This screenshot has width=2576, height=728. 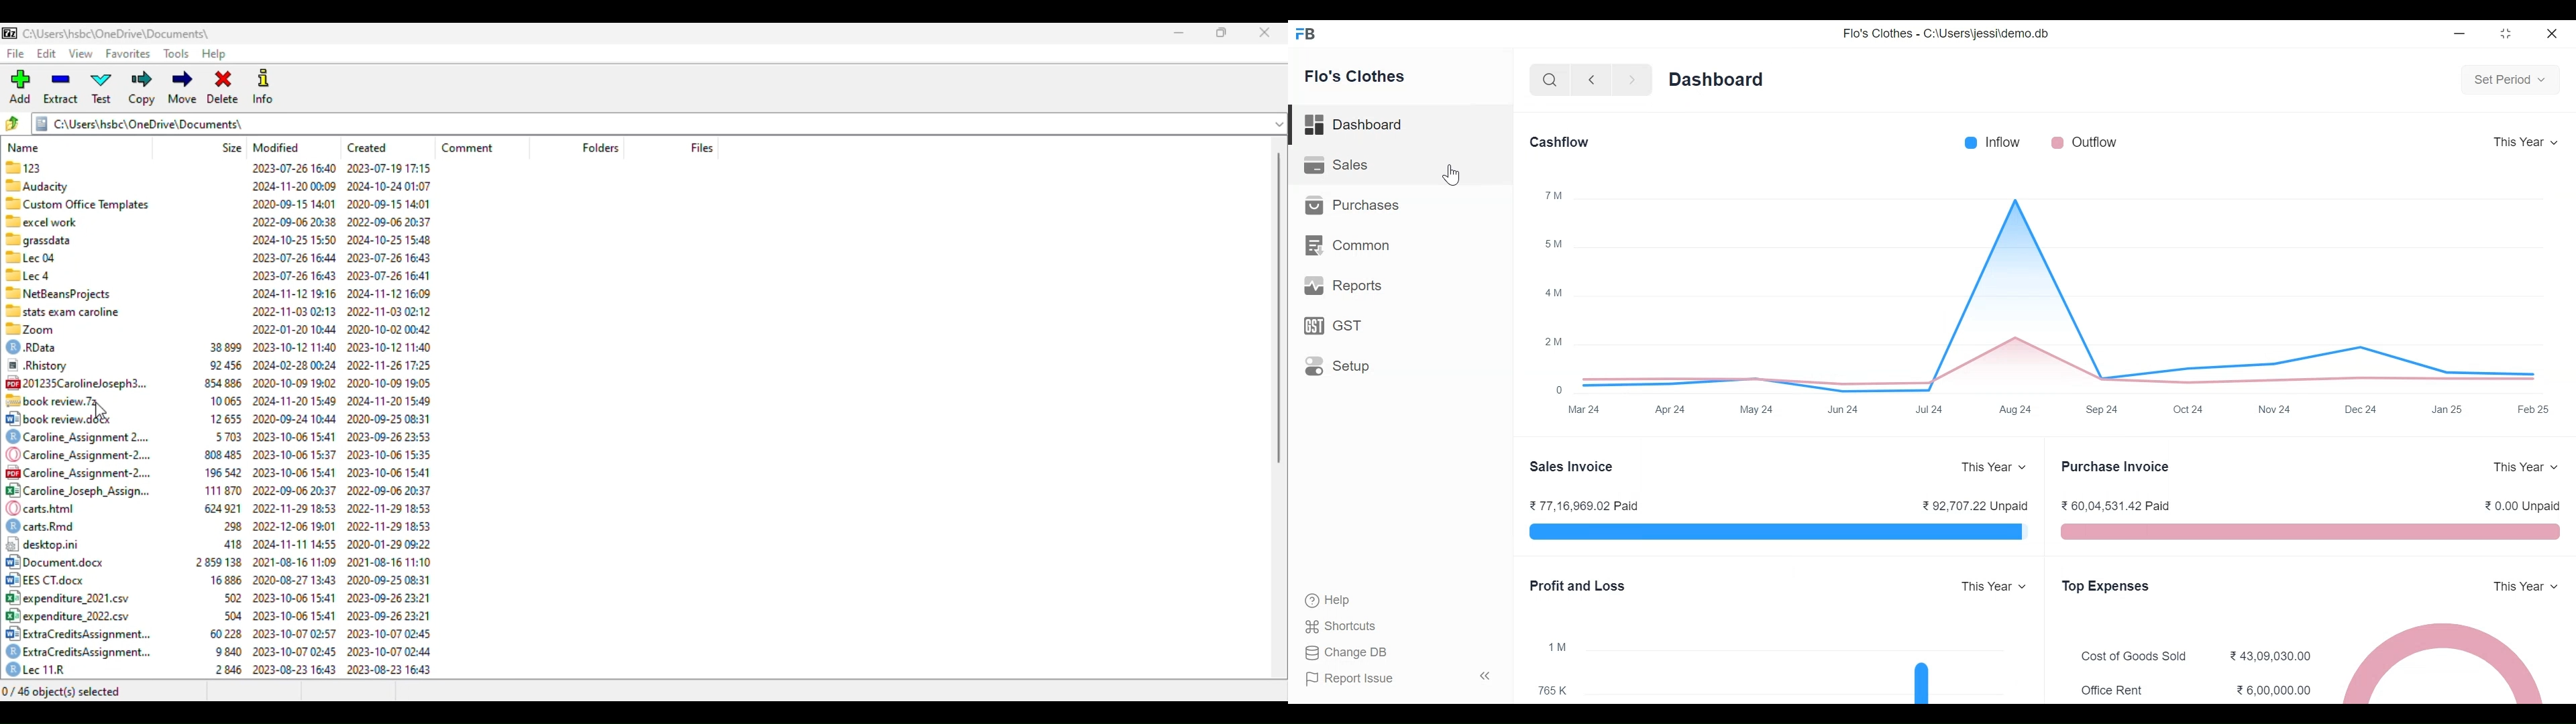 What do you see at coordinates (2459, 35) in the screenshot?
I see `Minimize` at bounding box center [2459, 35].